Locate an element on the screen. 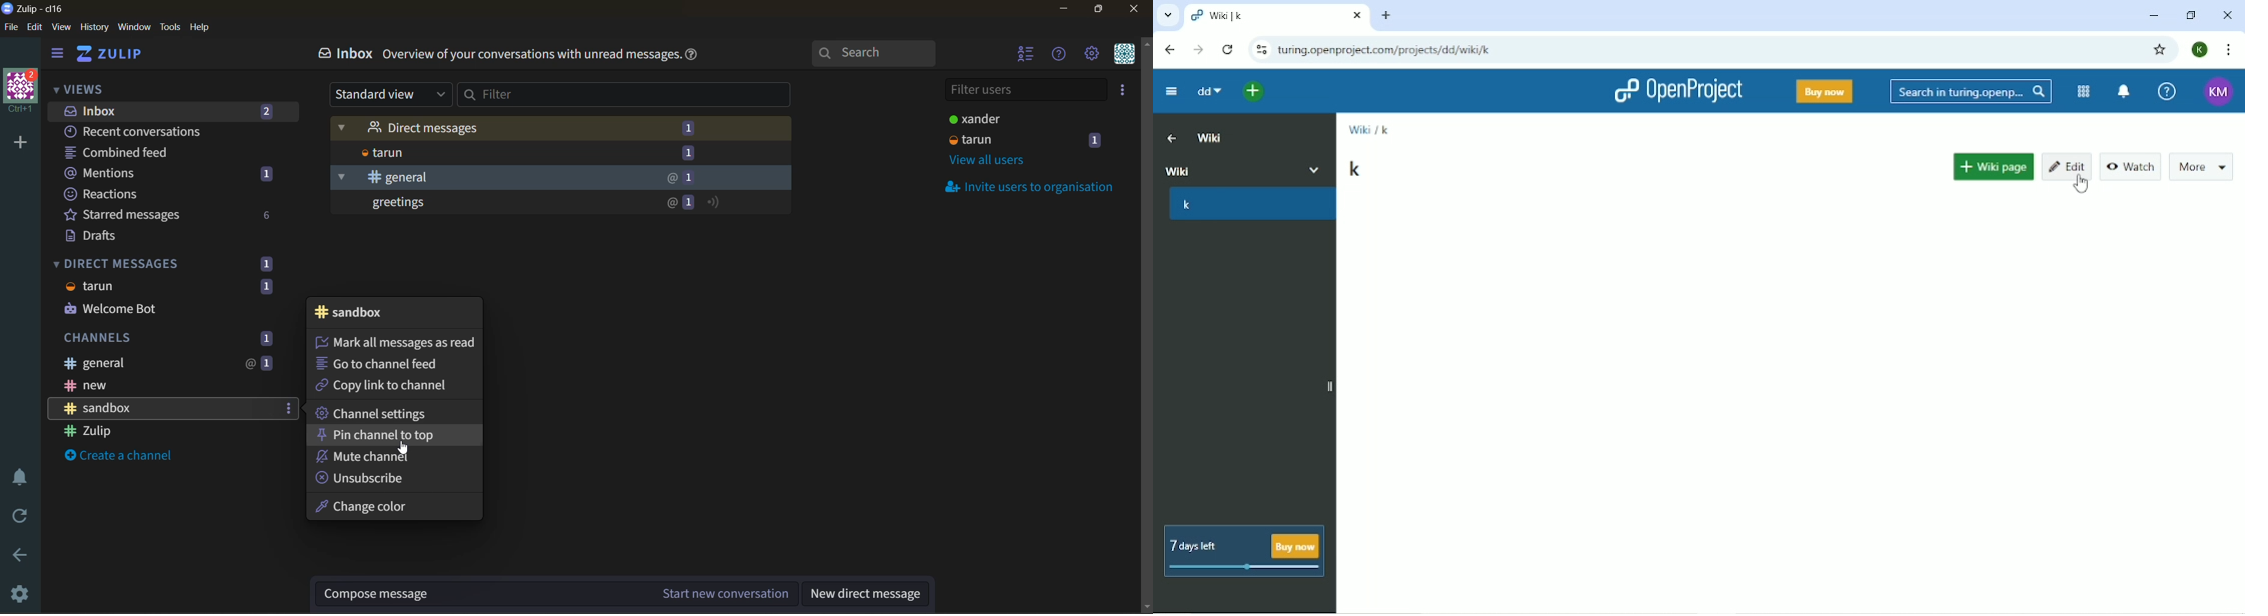  organisation is located at coordinates (22, 93).